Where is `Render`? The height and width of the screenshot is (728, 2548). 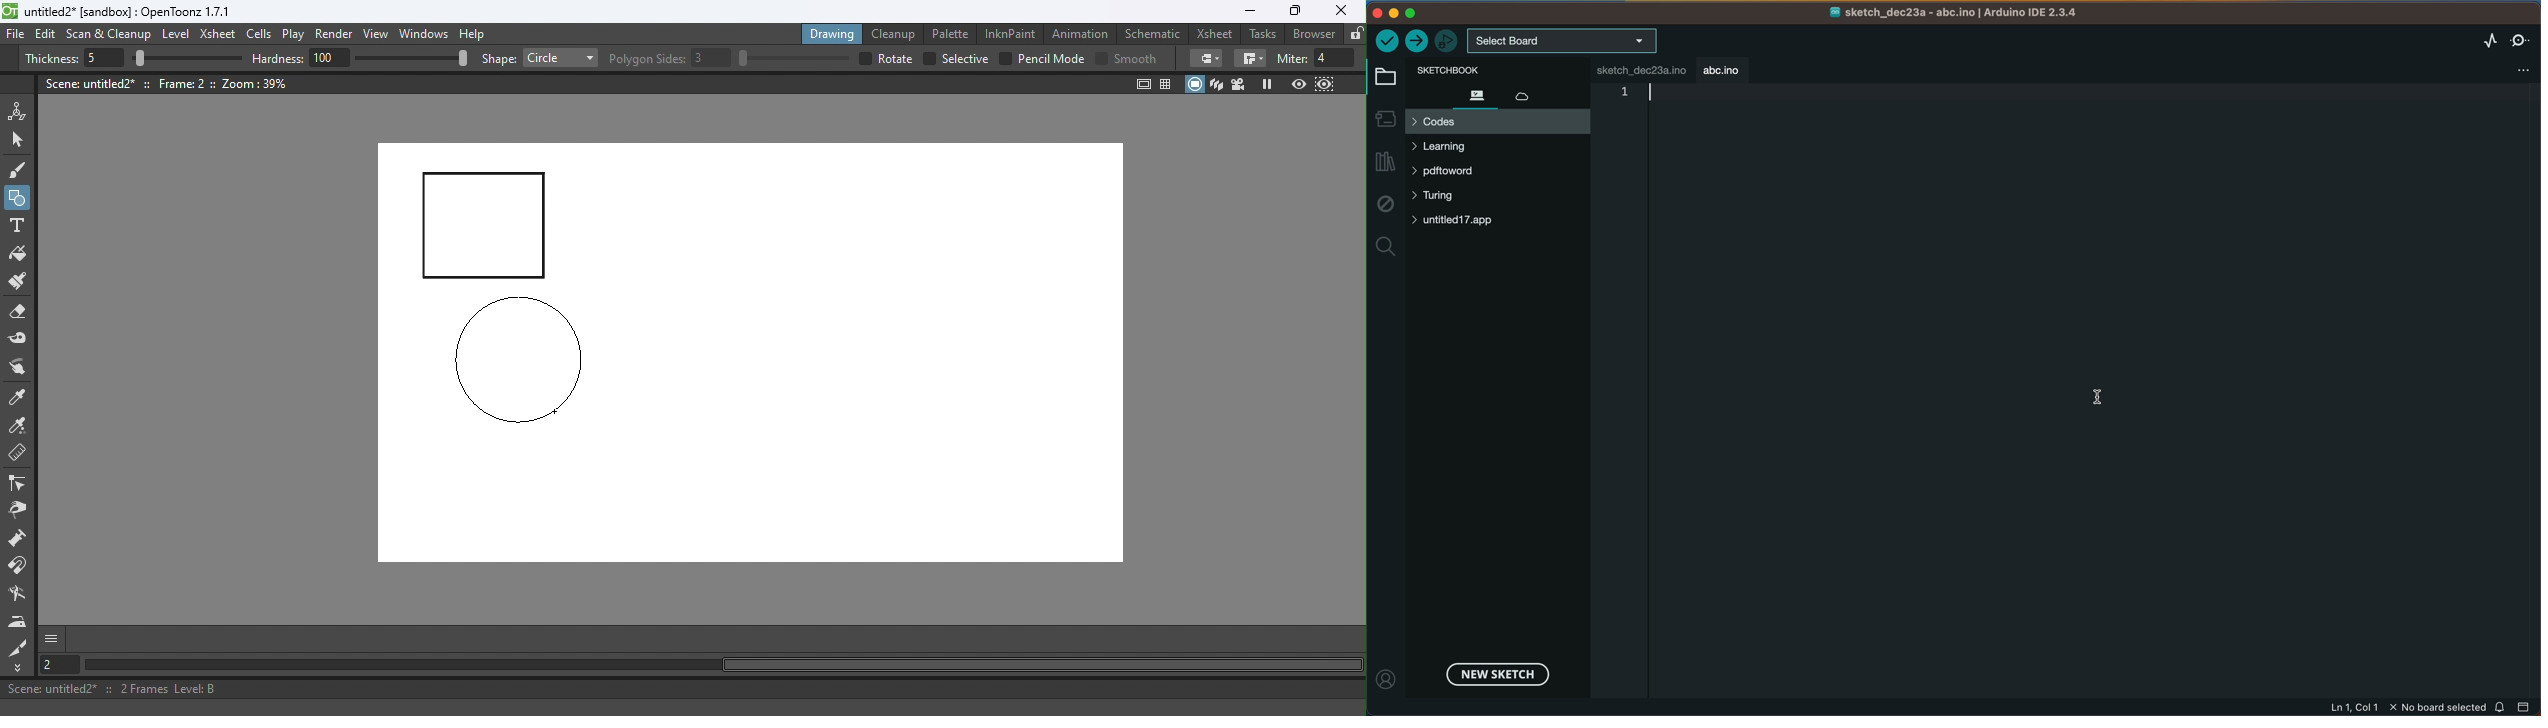
Render is located at coordinates (337, 35).